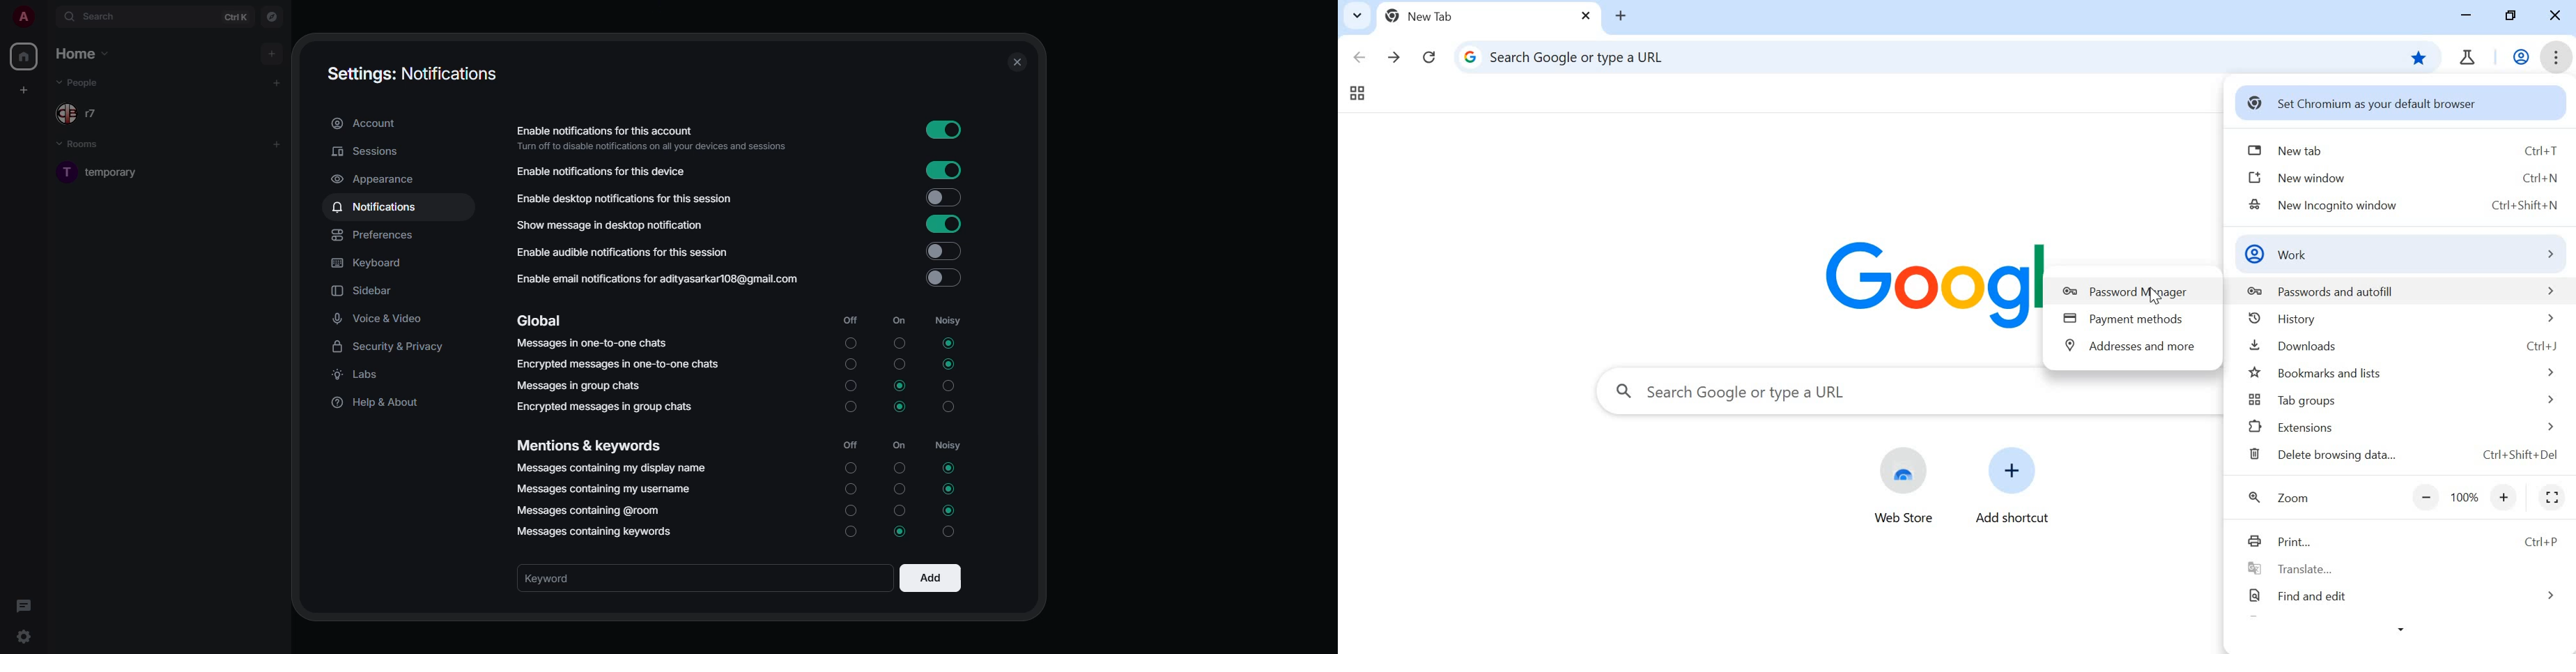 Image resolution: width=2576 pixels, height=672 pixels. I want to click on off, so click(850, 319).